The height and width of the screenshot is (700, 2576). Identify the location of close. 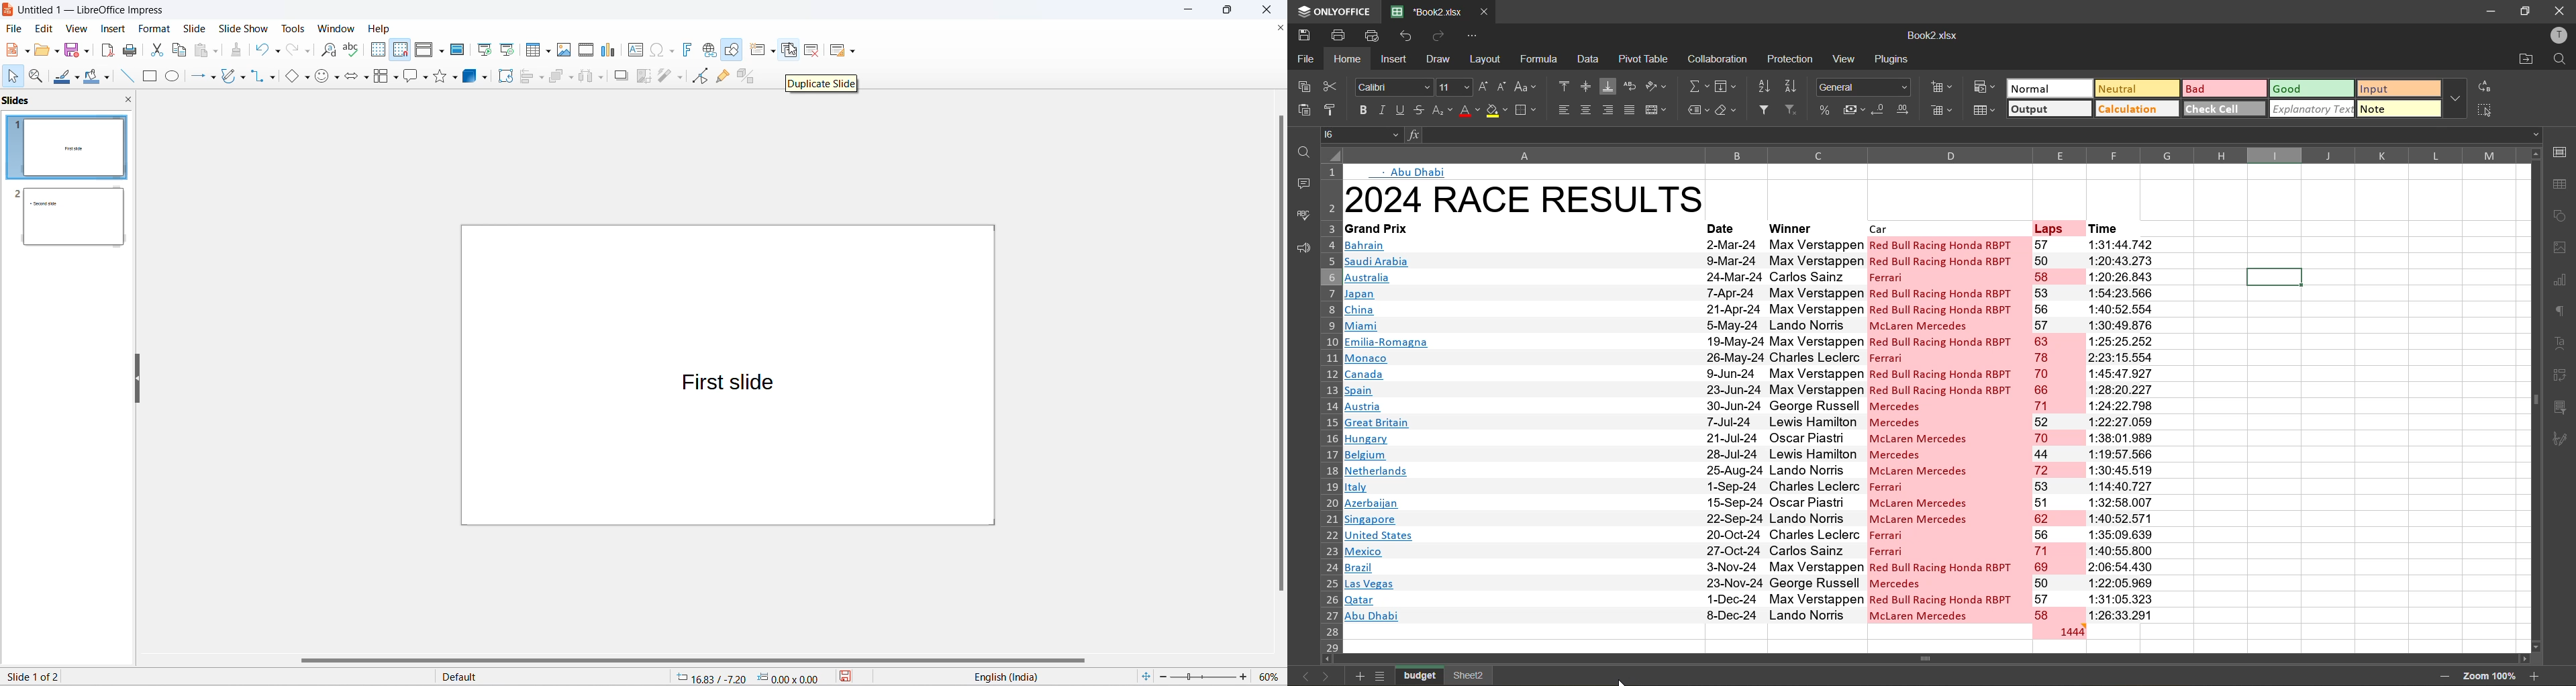
(2560, 12).